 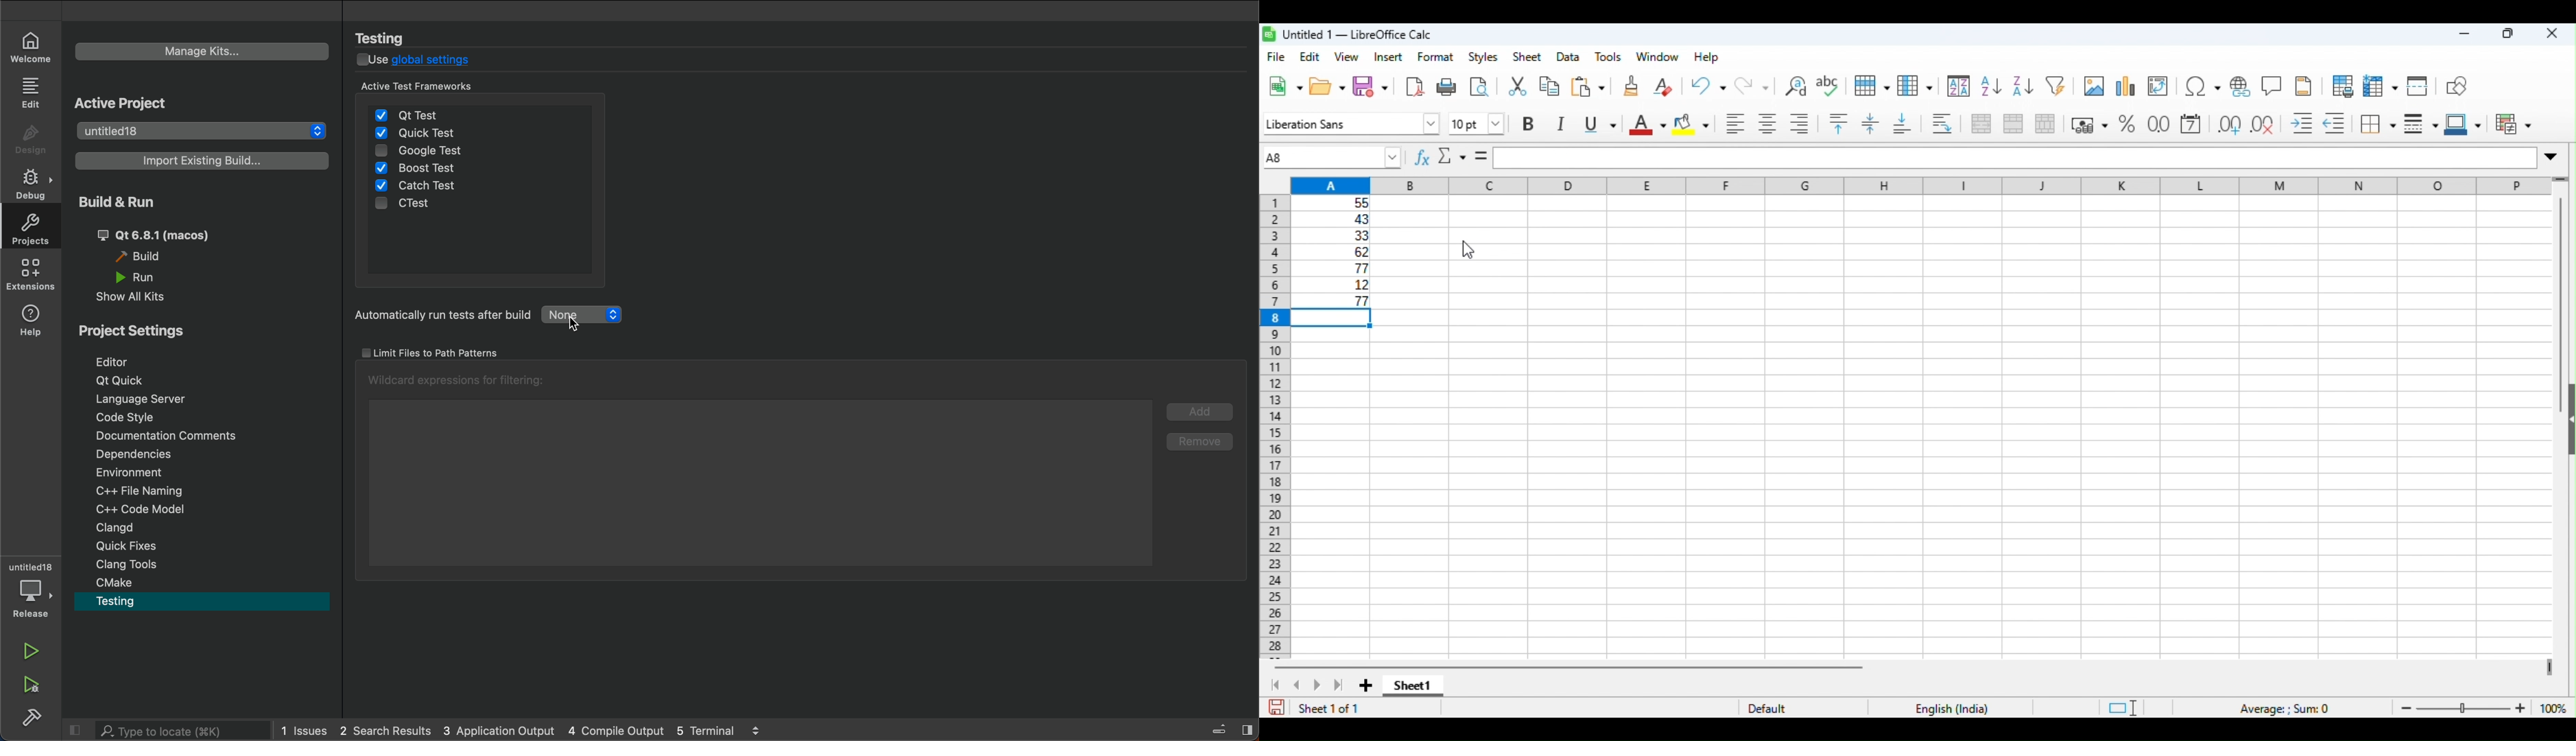 What do you see at coordinates (2272, 84) in the screenshot?
I see `insert comment` at bounding box center [2272, 84].